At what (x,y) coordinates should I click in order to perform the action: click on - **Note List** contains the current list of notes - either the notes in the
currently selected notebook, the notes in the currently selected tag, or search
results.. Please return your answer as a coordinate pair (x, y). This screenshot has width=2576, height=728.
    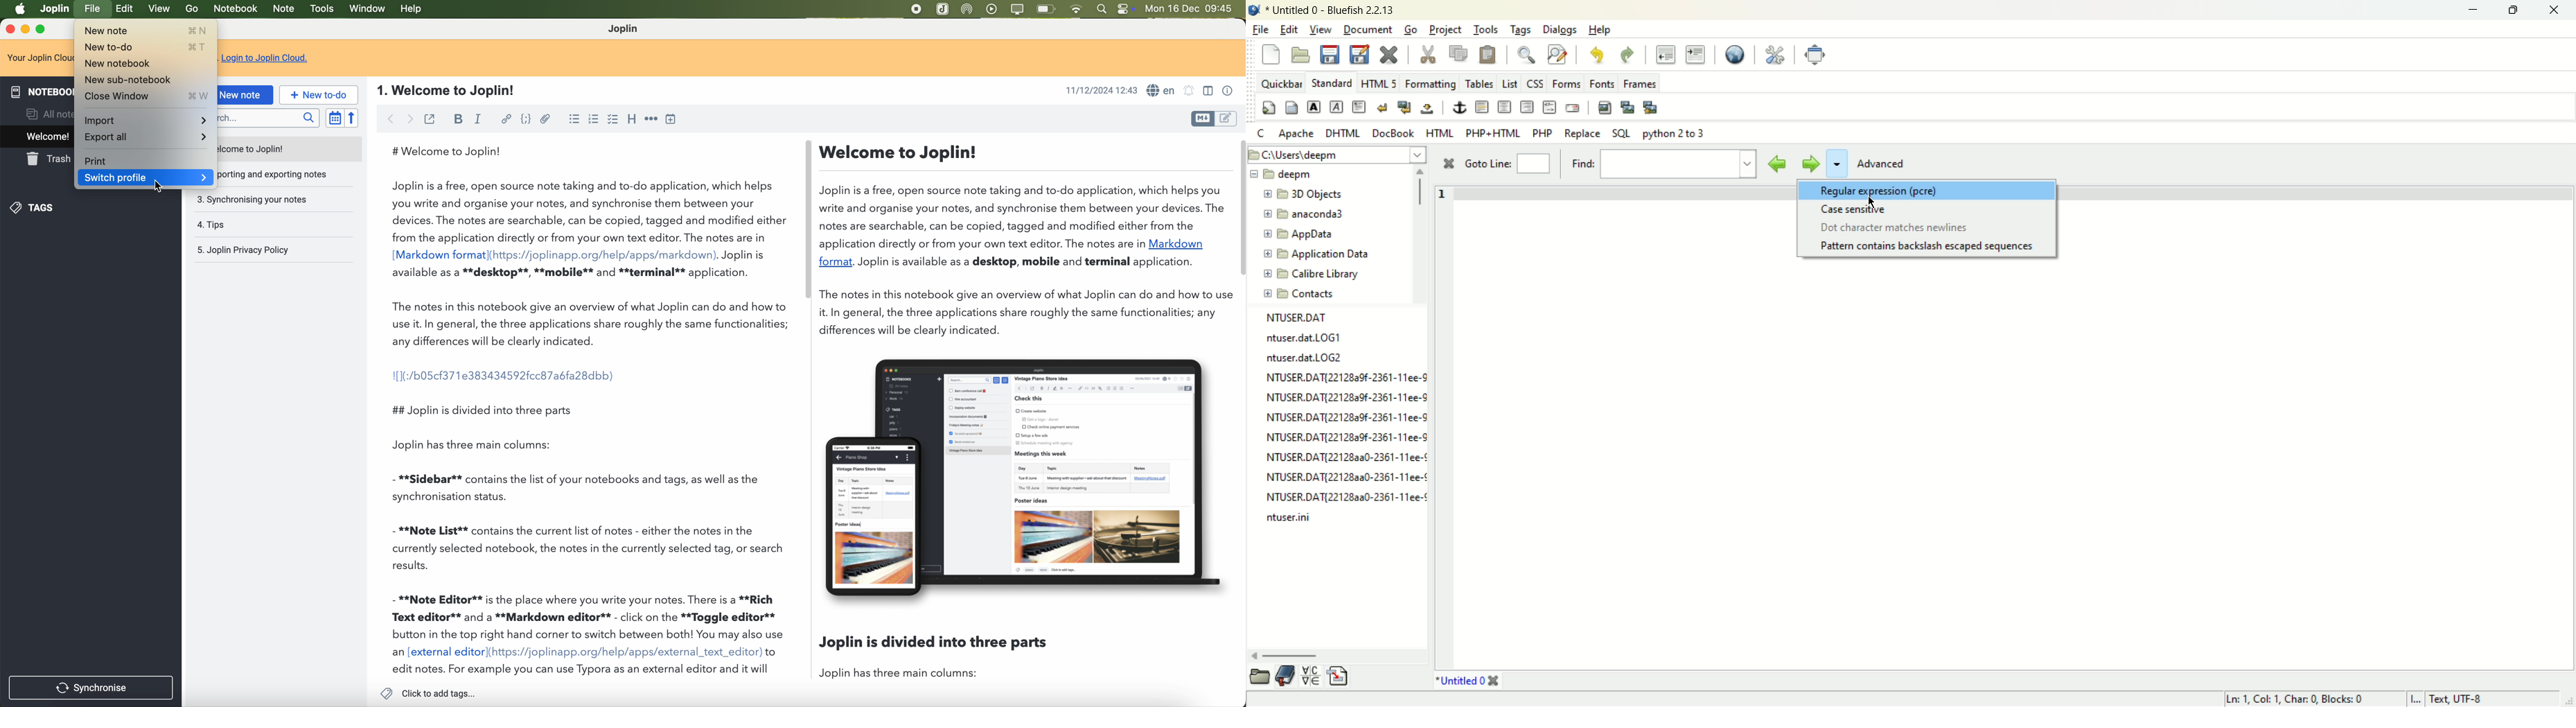
    Looking at the image, I should click on (590, 548).